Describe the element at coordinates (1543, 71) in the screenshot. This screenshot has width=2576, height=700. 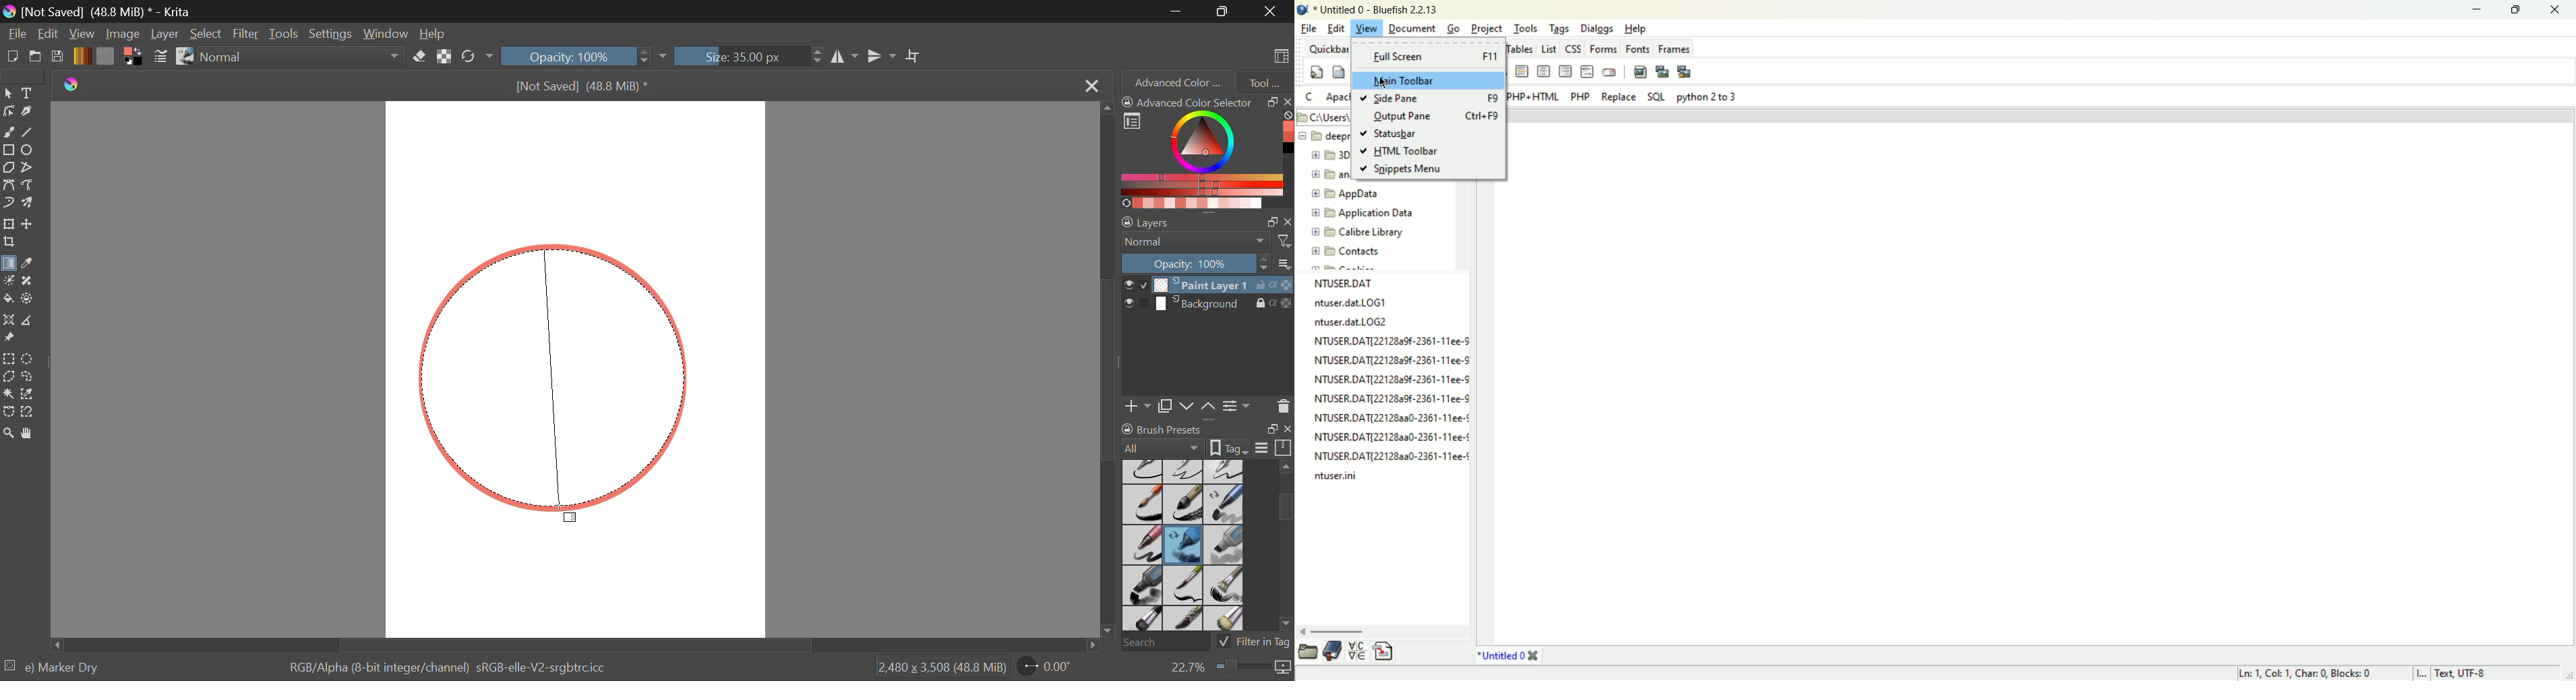
I see `center` at that location.